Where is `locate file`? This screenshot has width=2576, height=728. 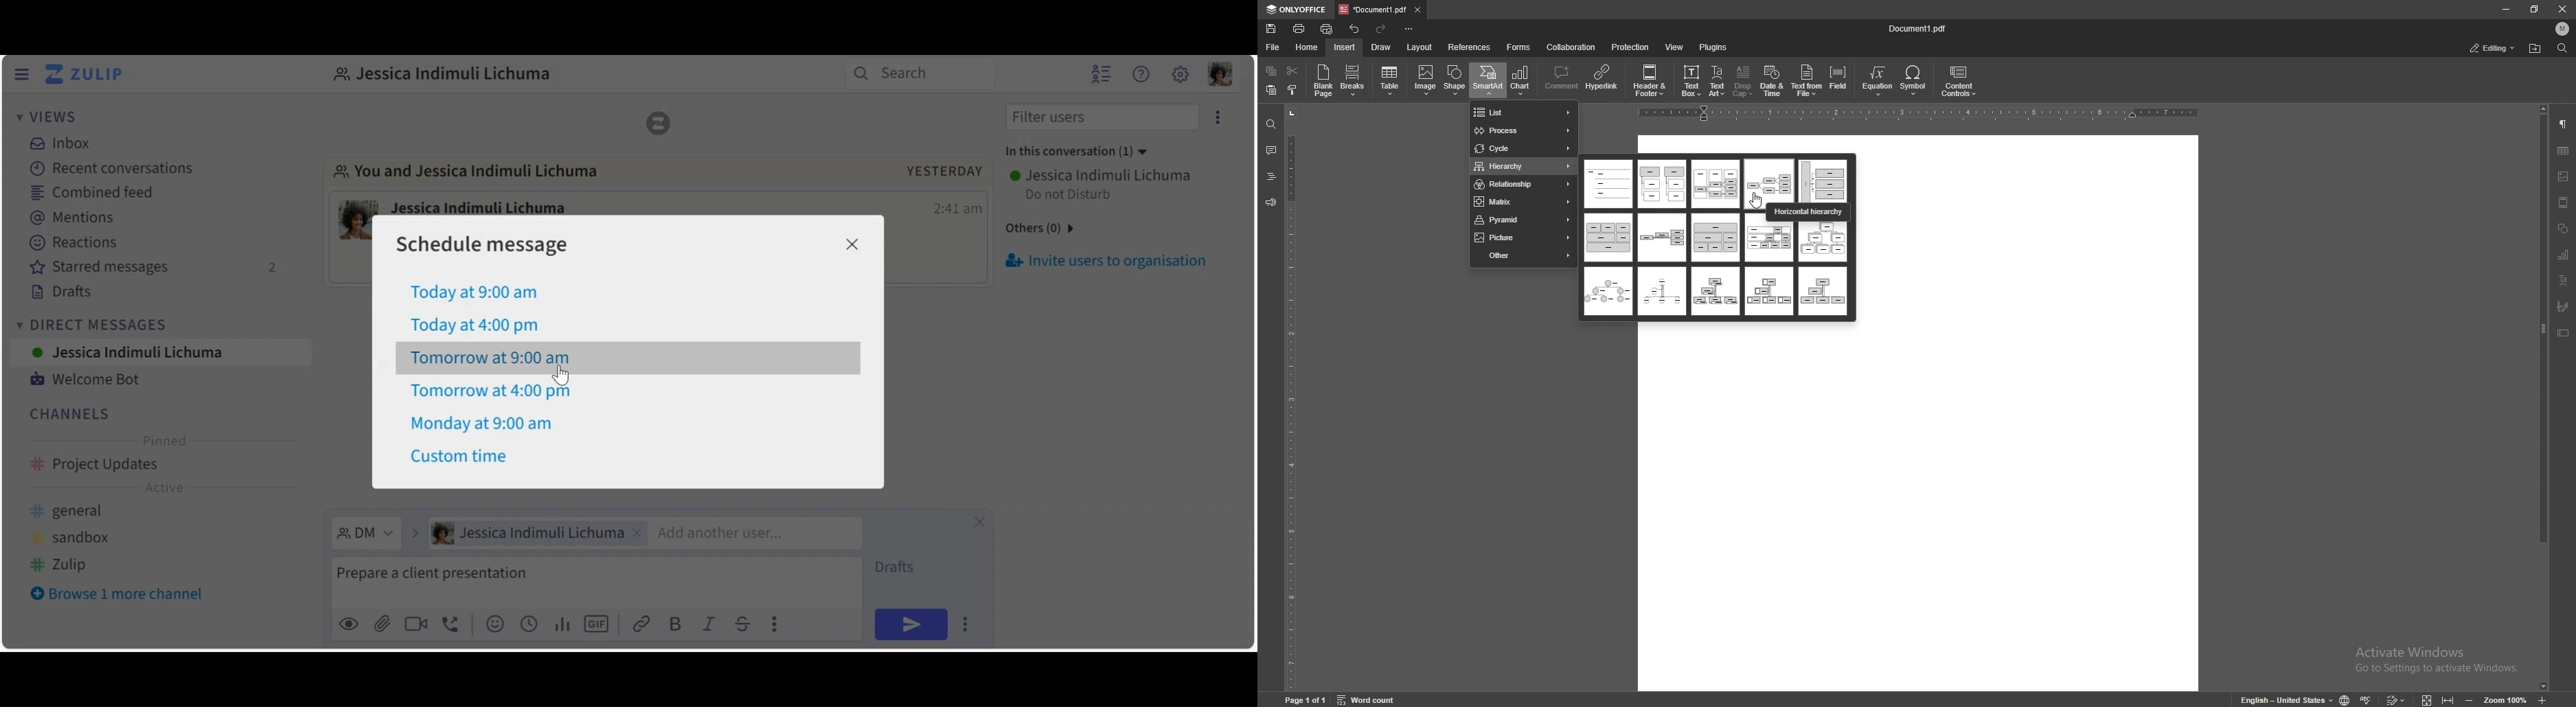
locate file is located at coordinates (2536, 48).